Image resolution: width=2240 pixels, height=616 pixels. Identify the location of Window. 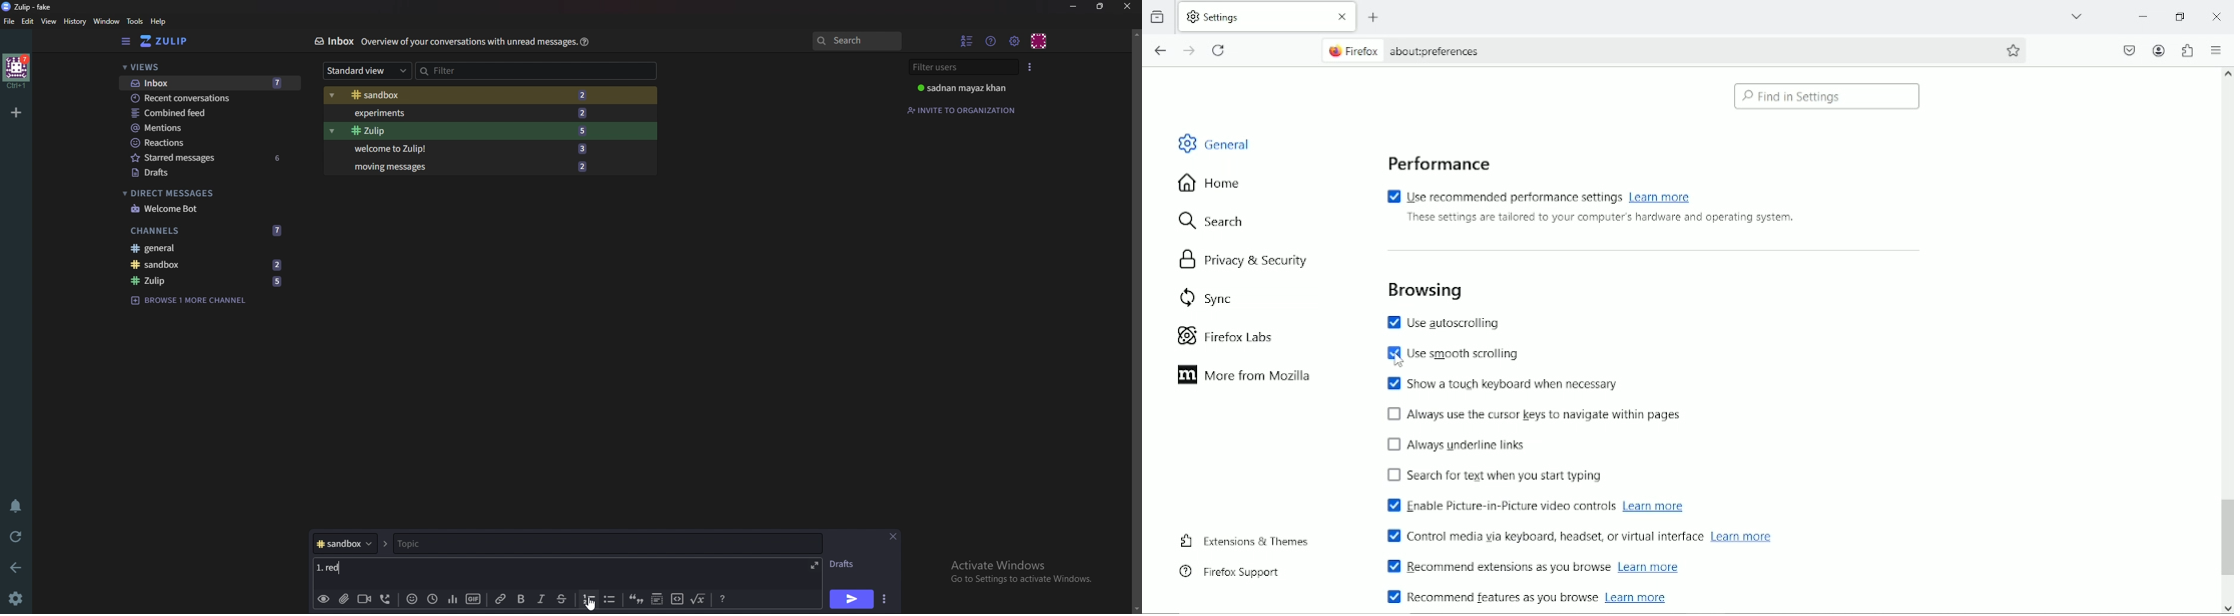
(105, 21).